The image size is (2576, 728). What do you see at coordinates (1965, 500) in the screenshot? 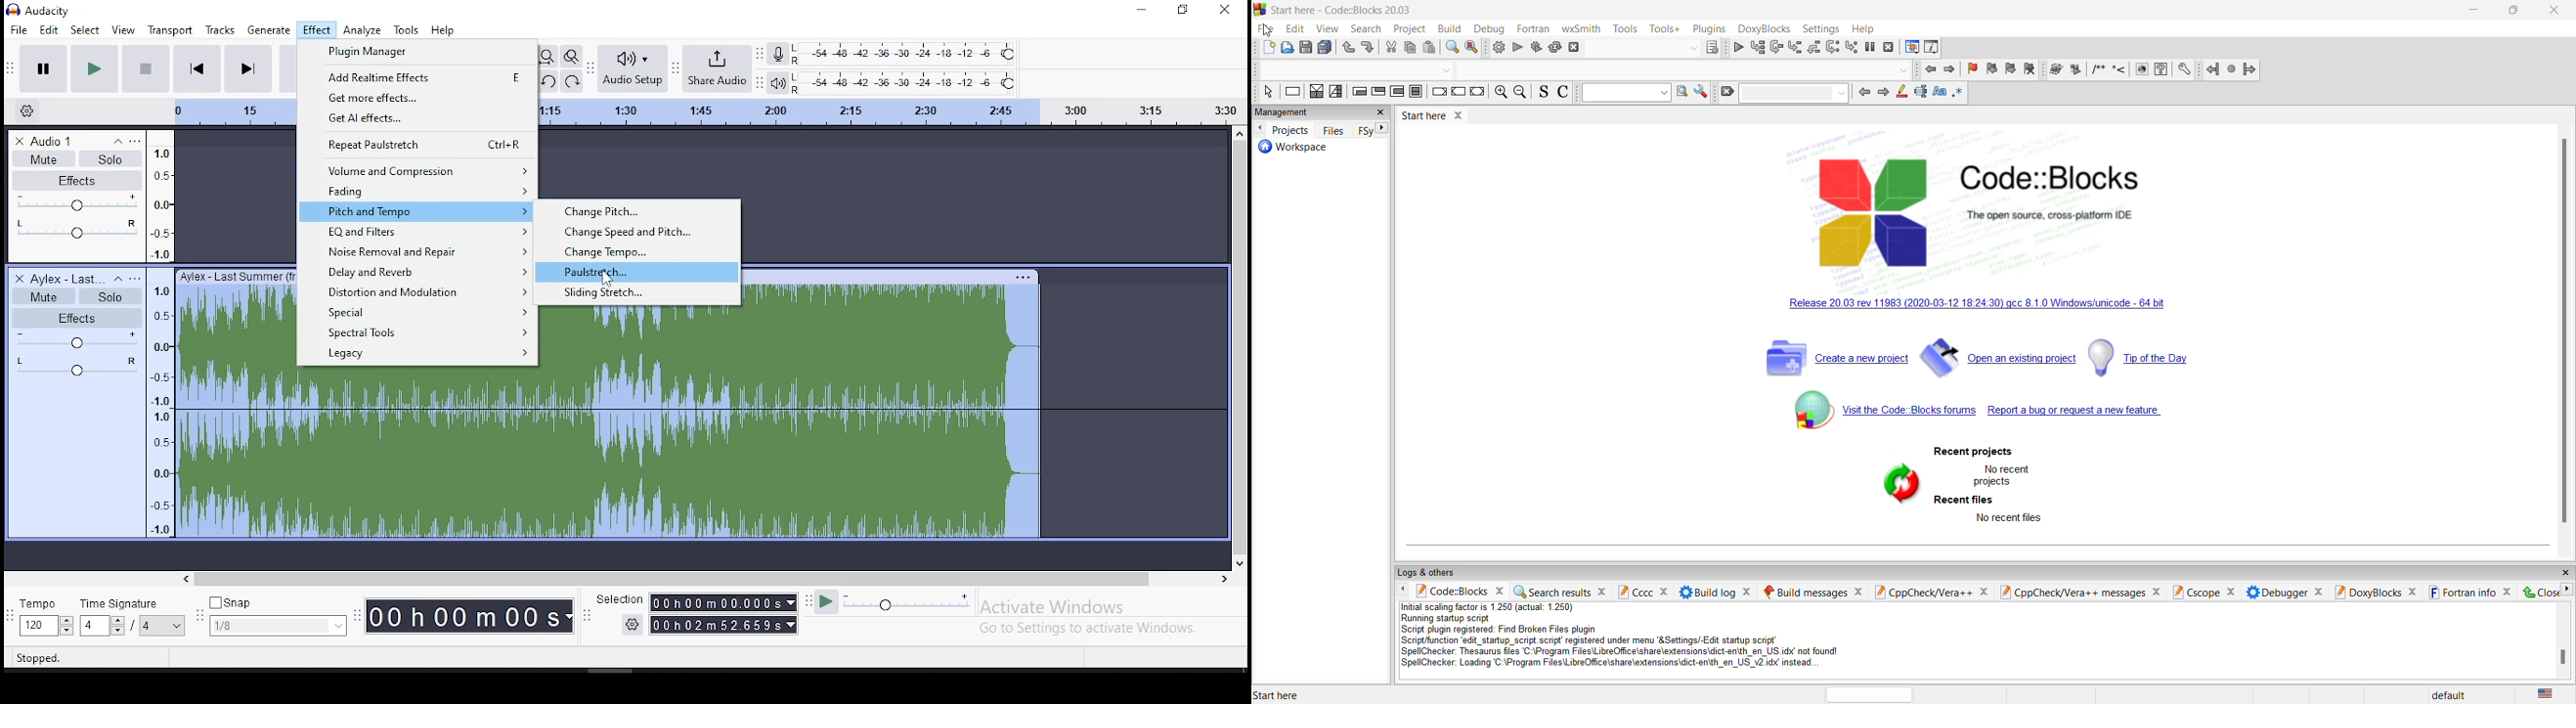
I see `recent files` at bounding box center [1965, 500].